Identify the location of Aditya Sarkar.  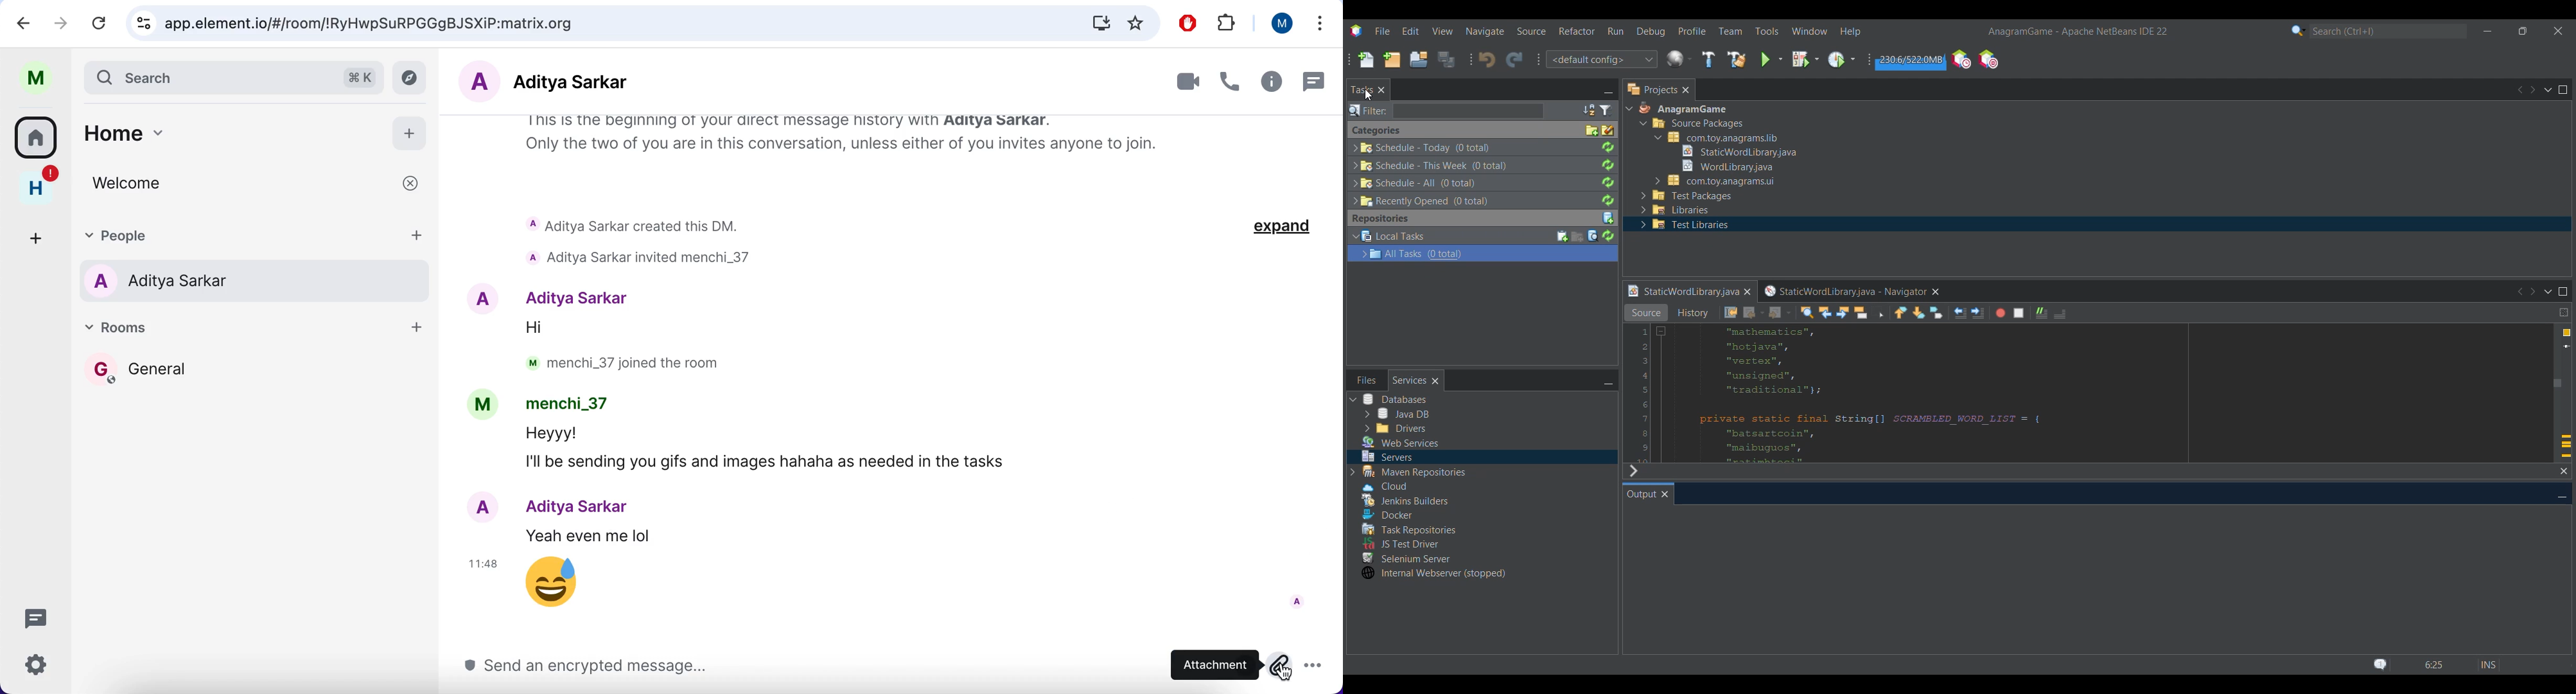
(577, 296).